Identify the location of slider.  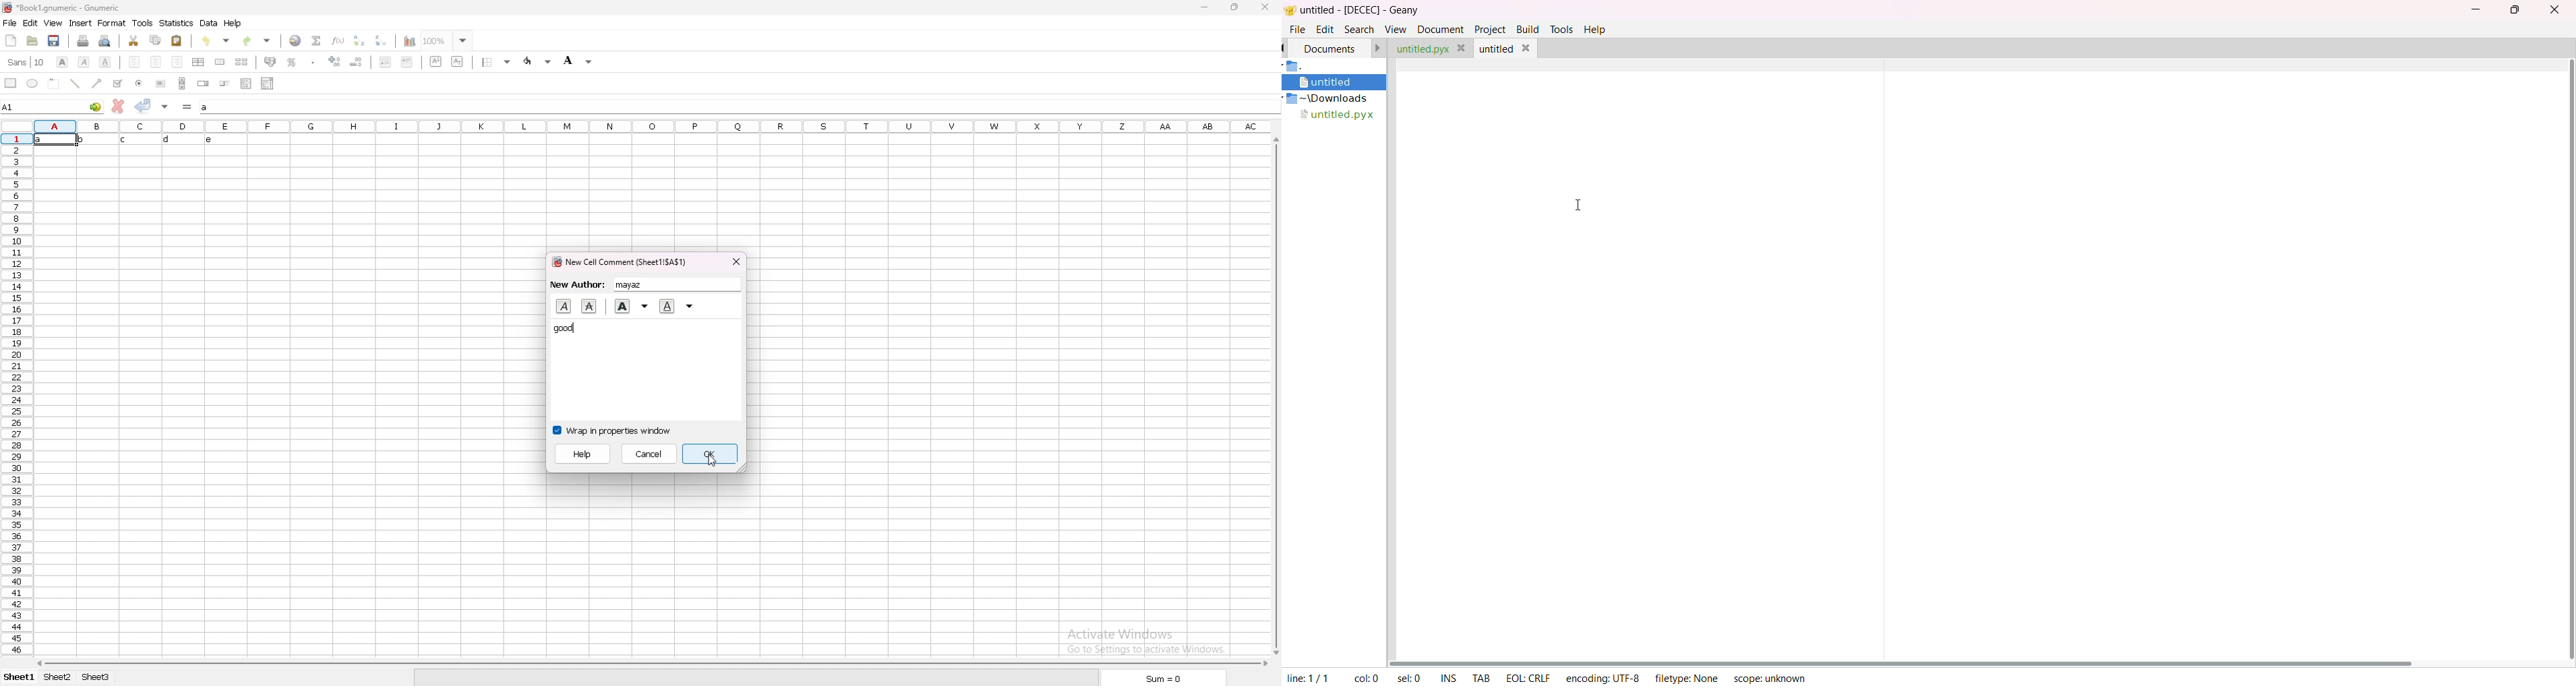
(225, 84).